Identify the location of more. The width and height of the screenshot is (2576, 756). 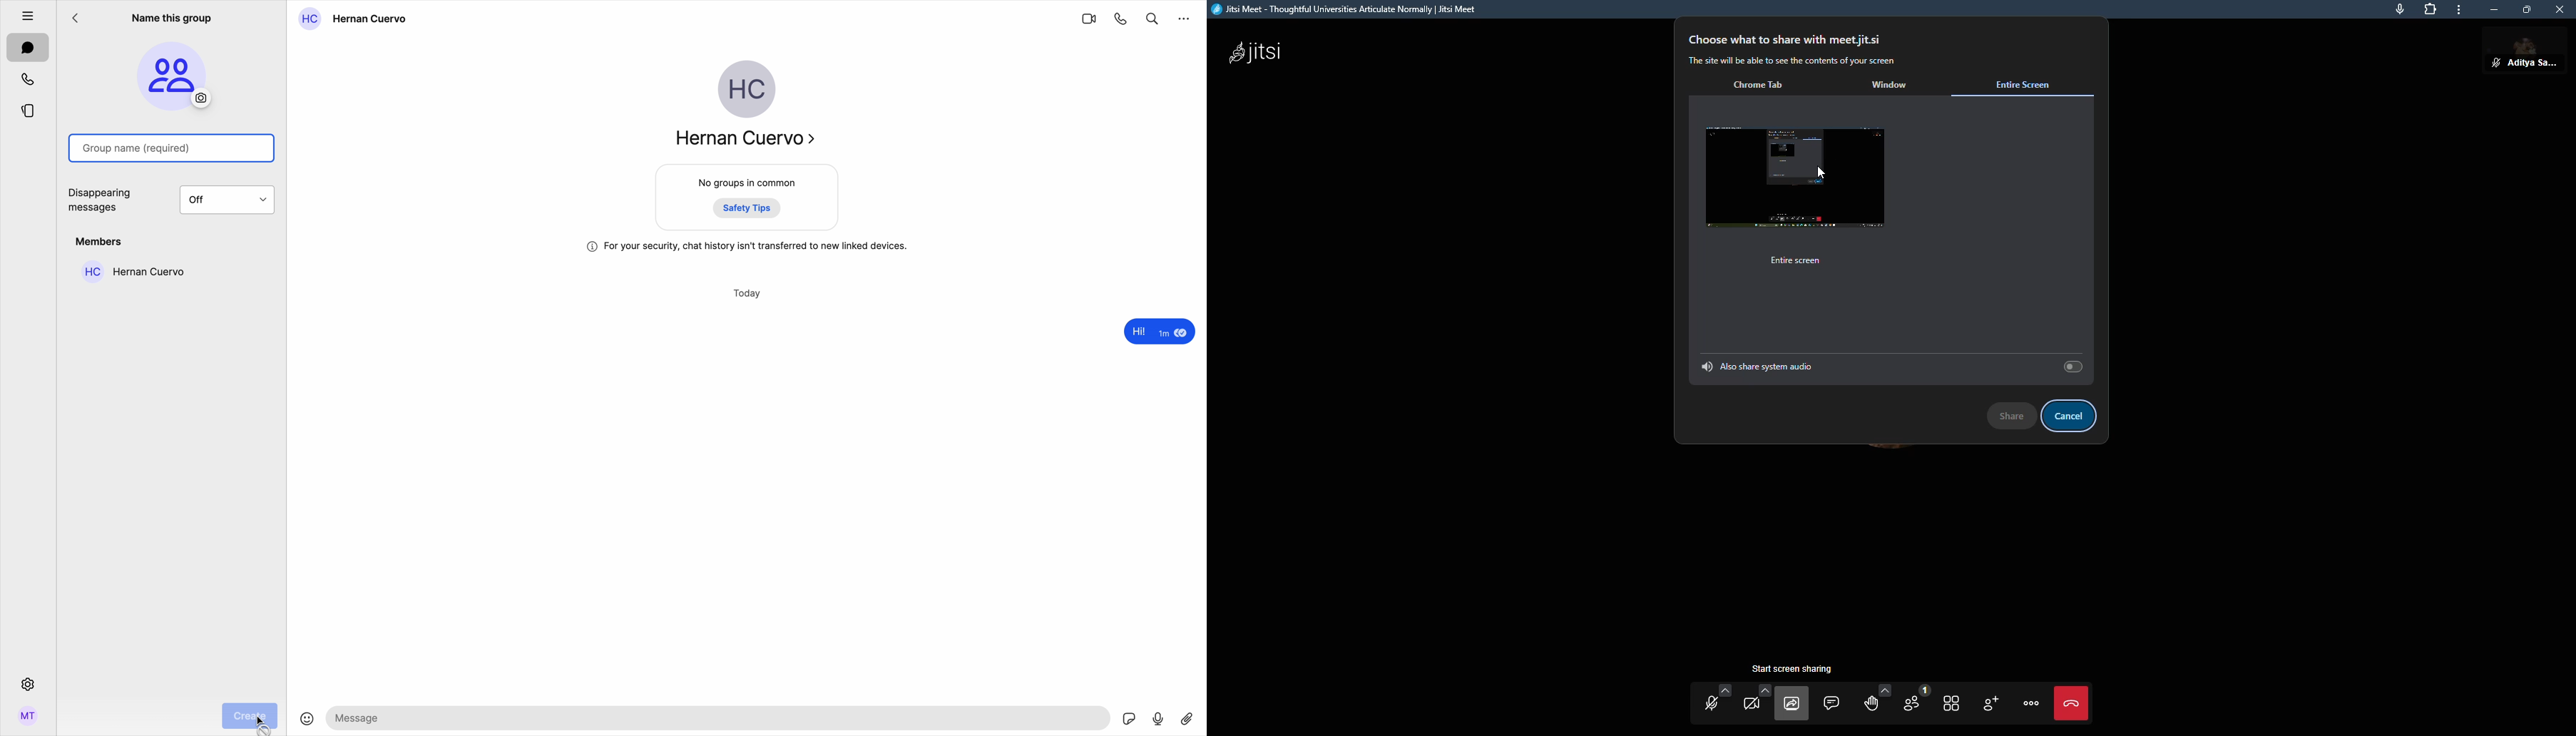
(2458, 10).